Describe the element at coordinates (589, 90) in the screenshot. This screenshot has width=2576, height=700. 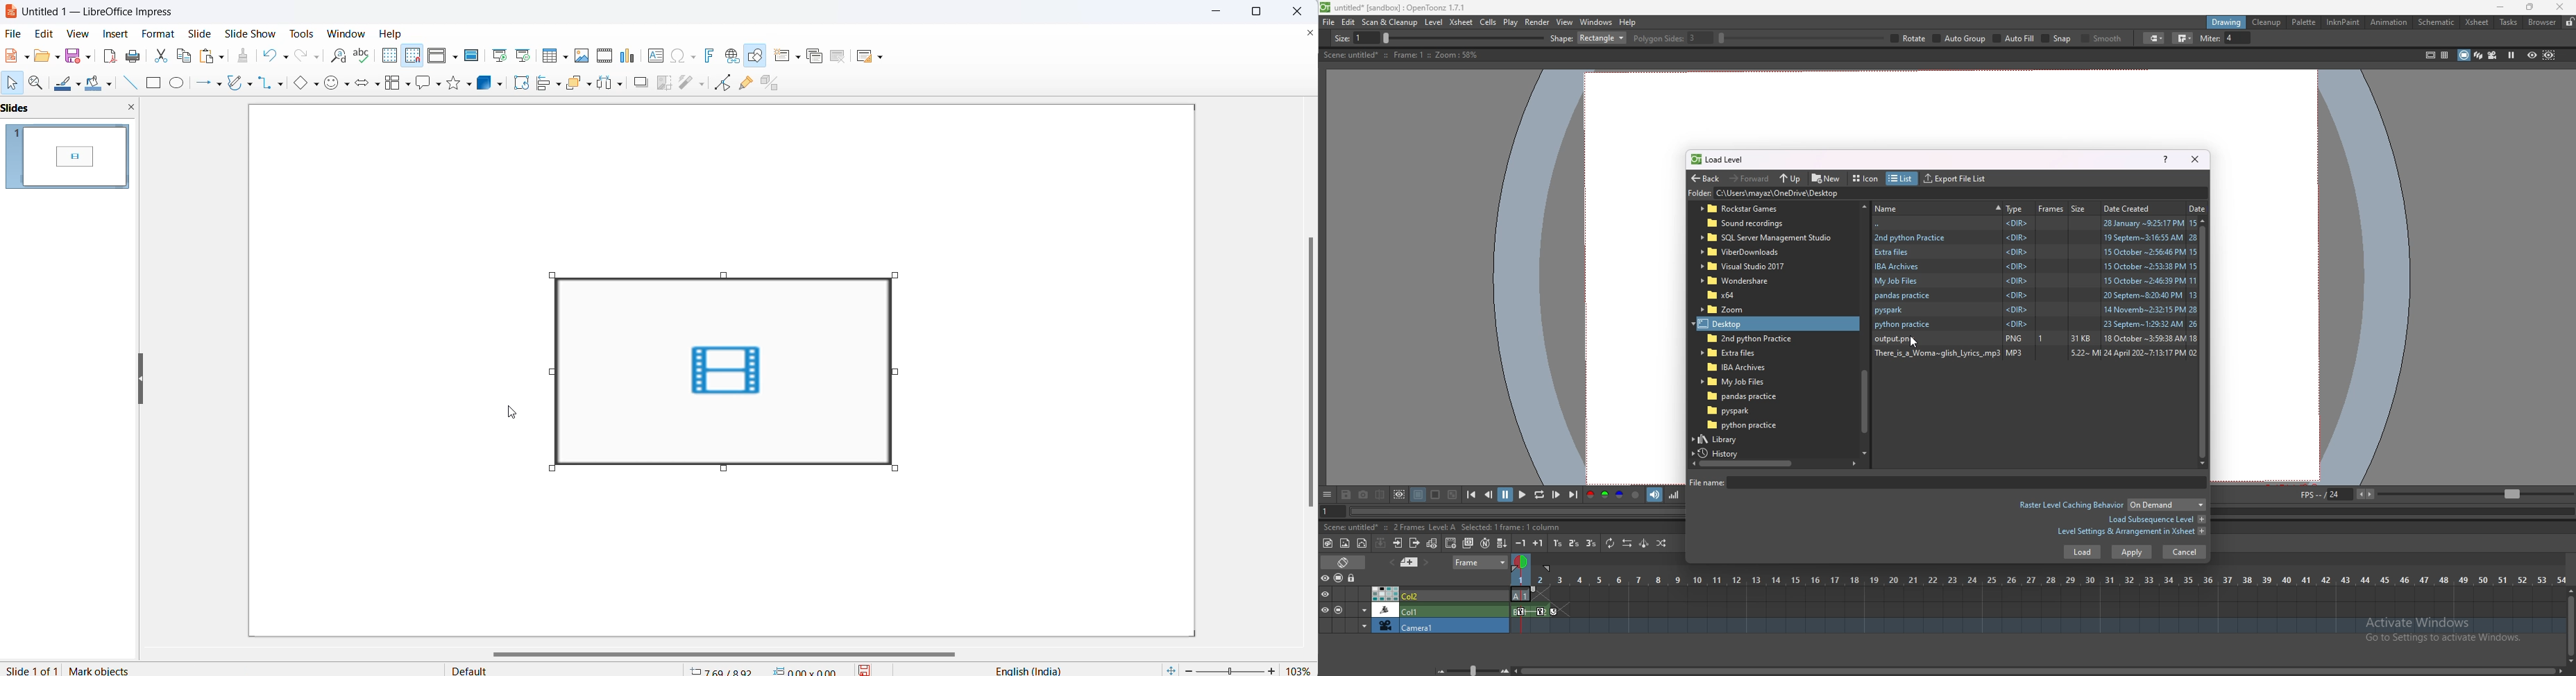
I see `arrange options` at that location.